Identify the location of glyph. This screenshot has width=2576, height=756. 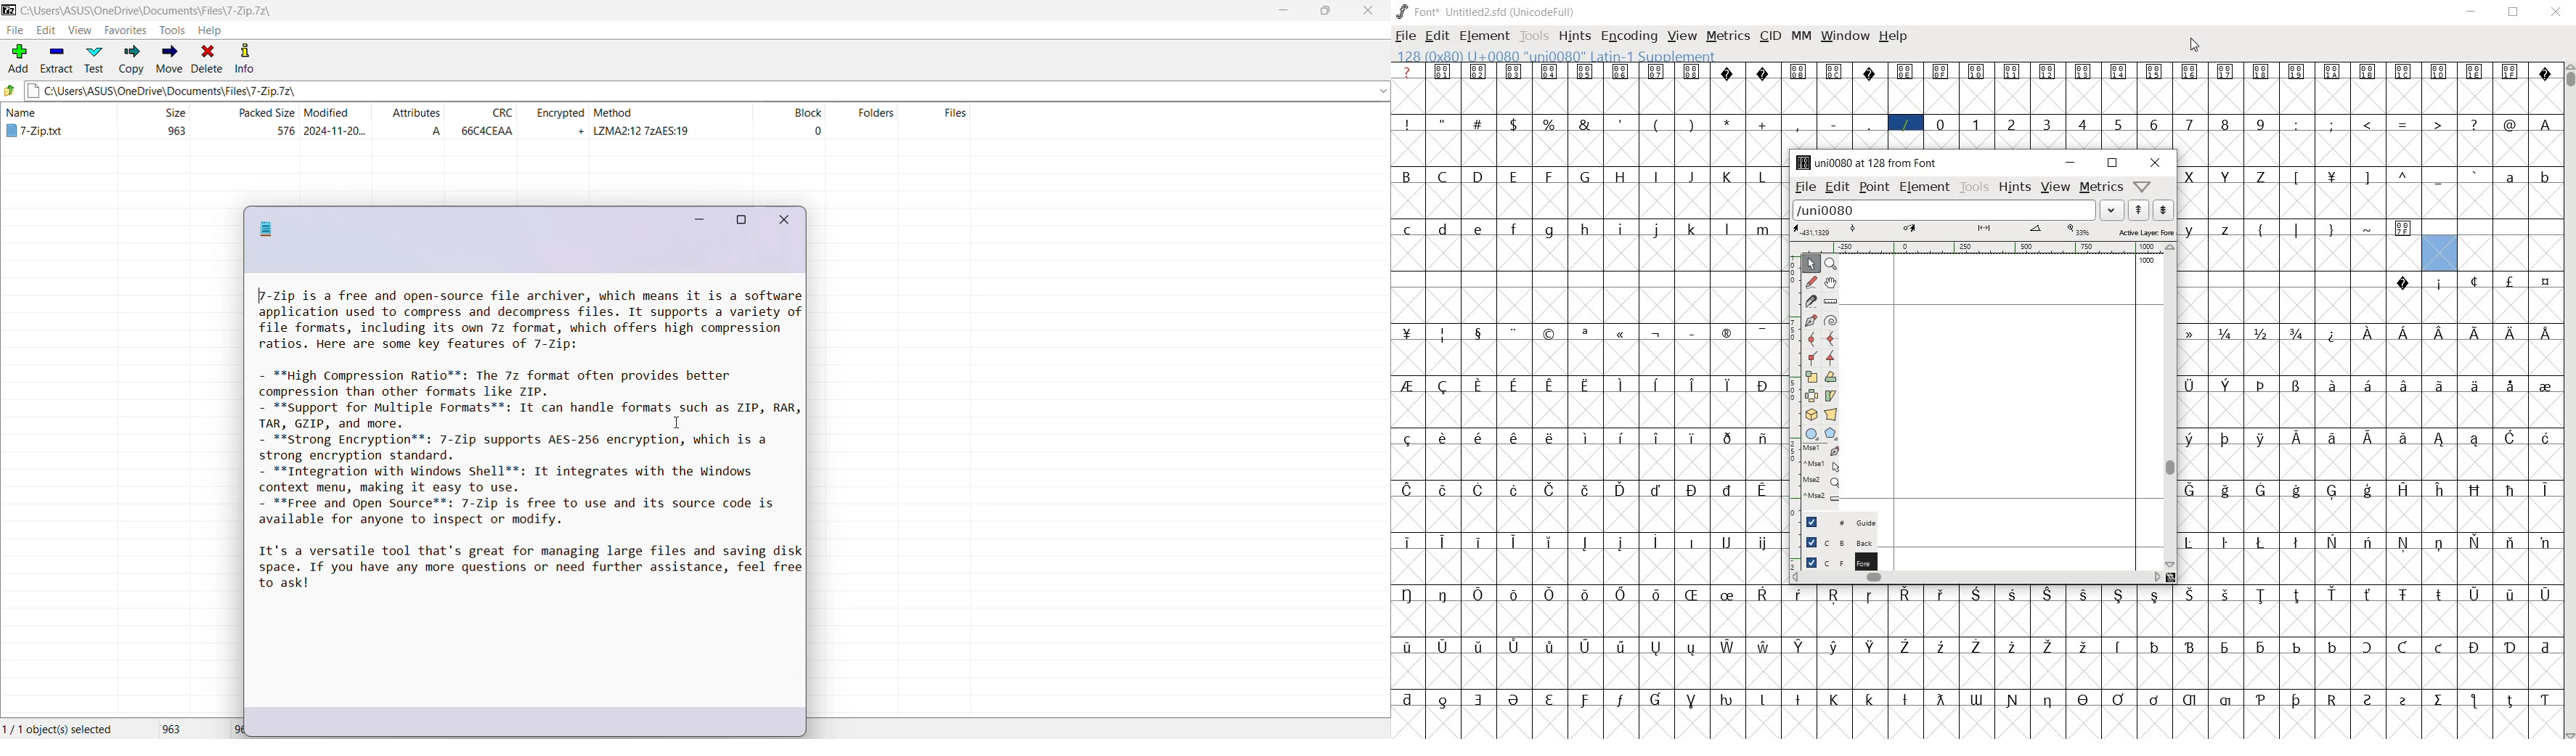
(1975, 594).